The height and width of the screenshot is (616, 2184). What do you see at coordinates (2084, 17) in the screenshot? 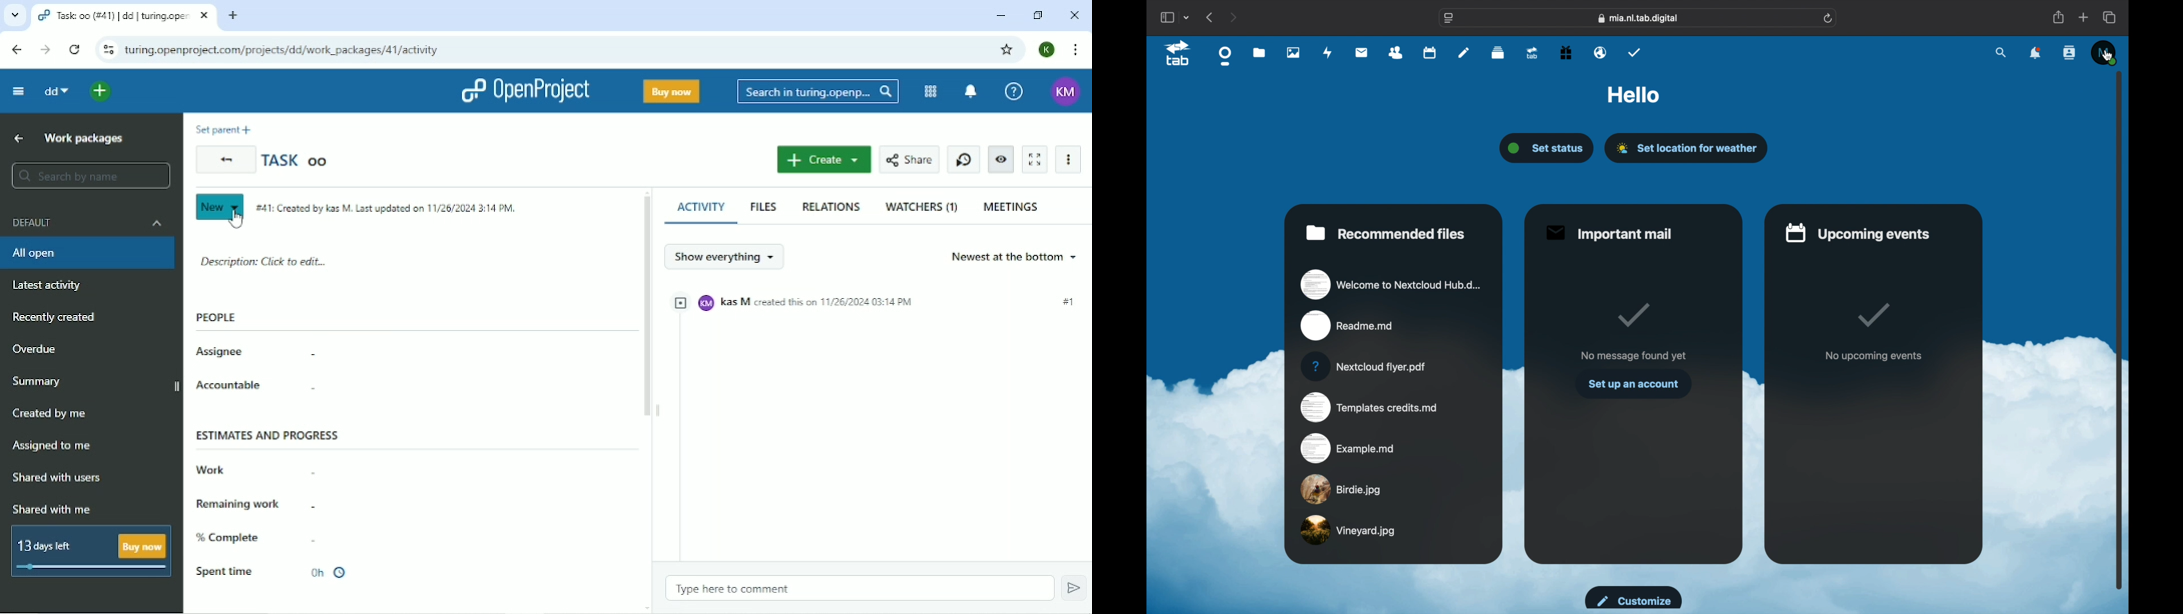
I see `new tab` at bounding box center [2084, 17].